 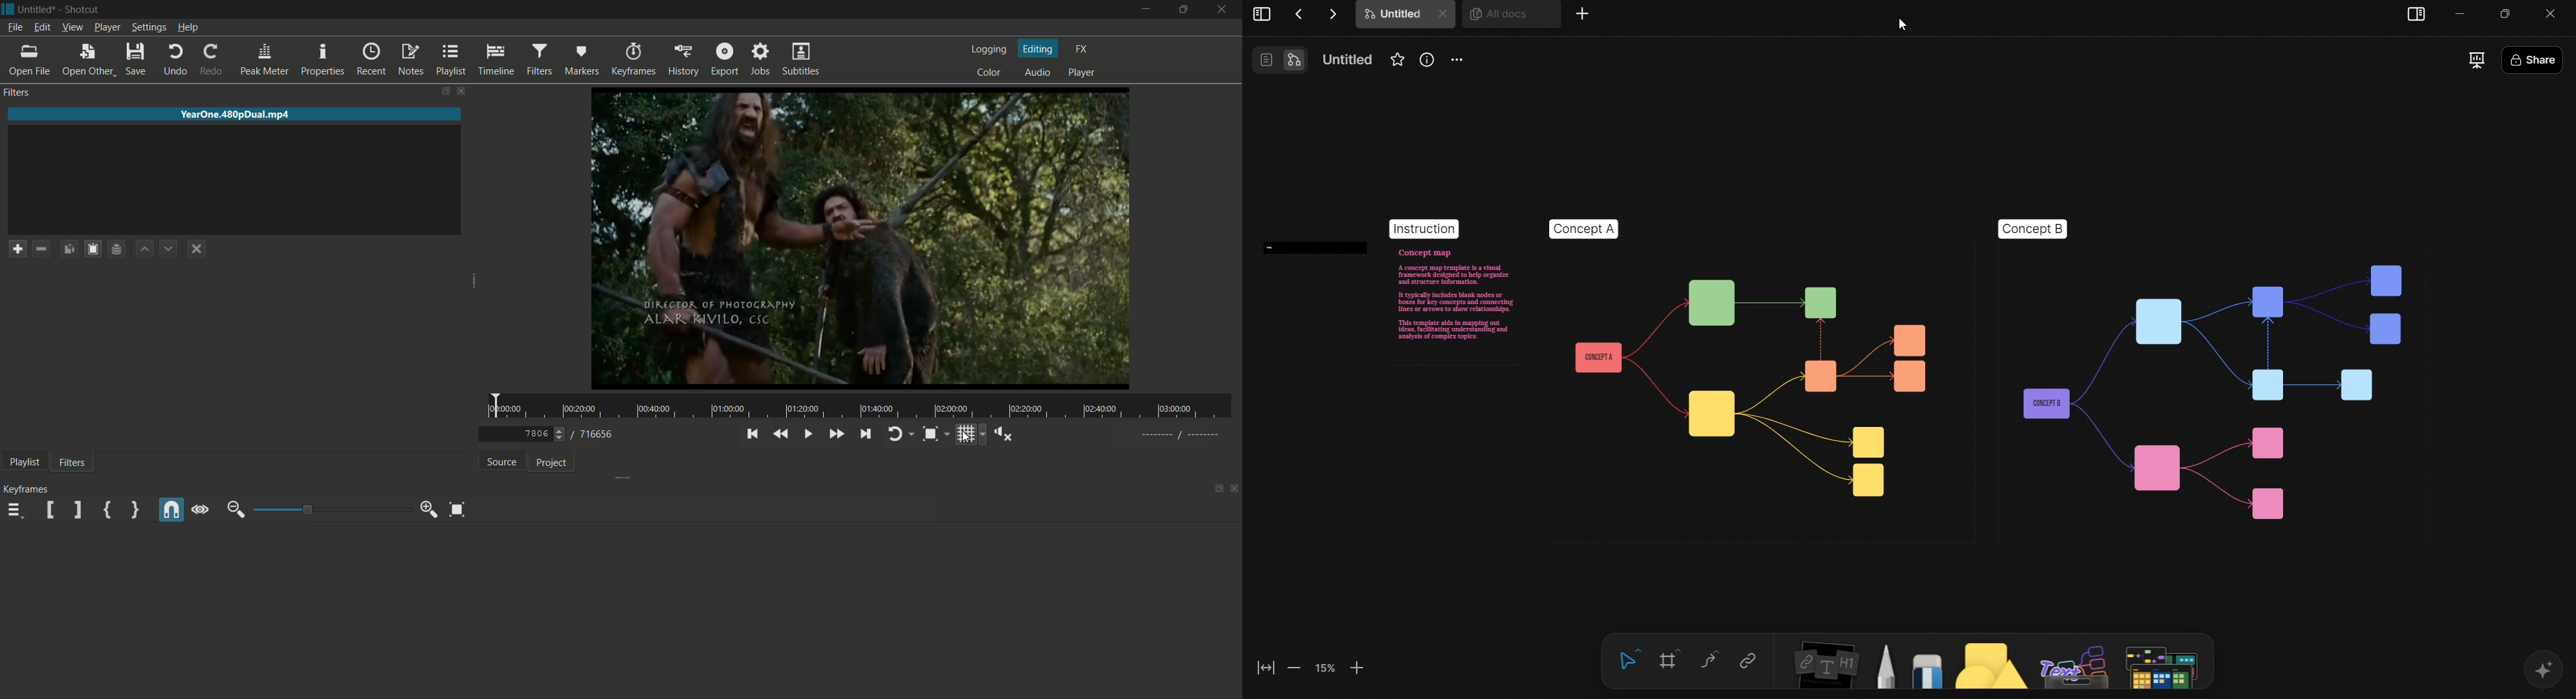 I want to click on show volume control, so click(x=1003, y=434).